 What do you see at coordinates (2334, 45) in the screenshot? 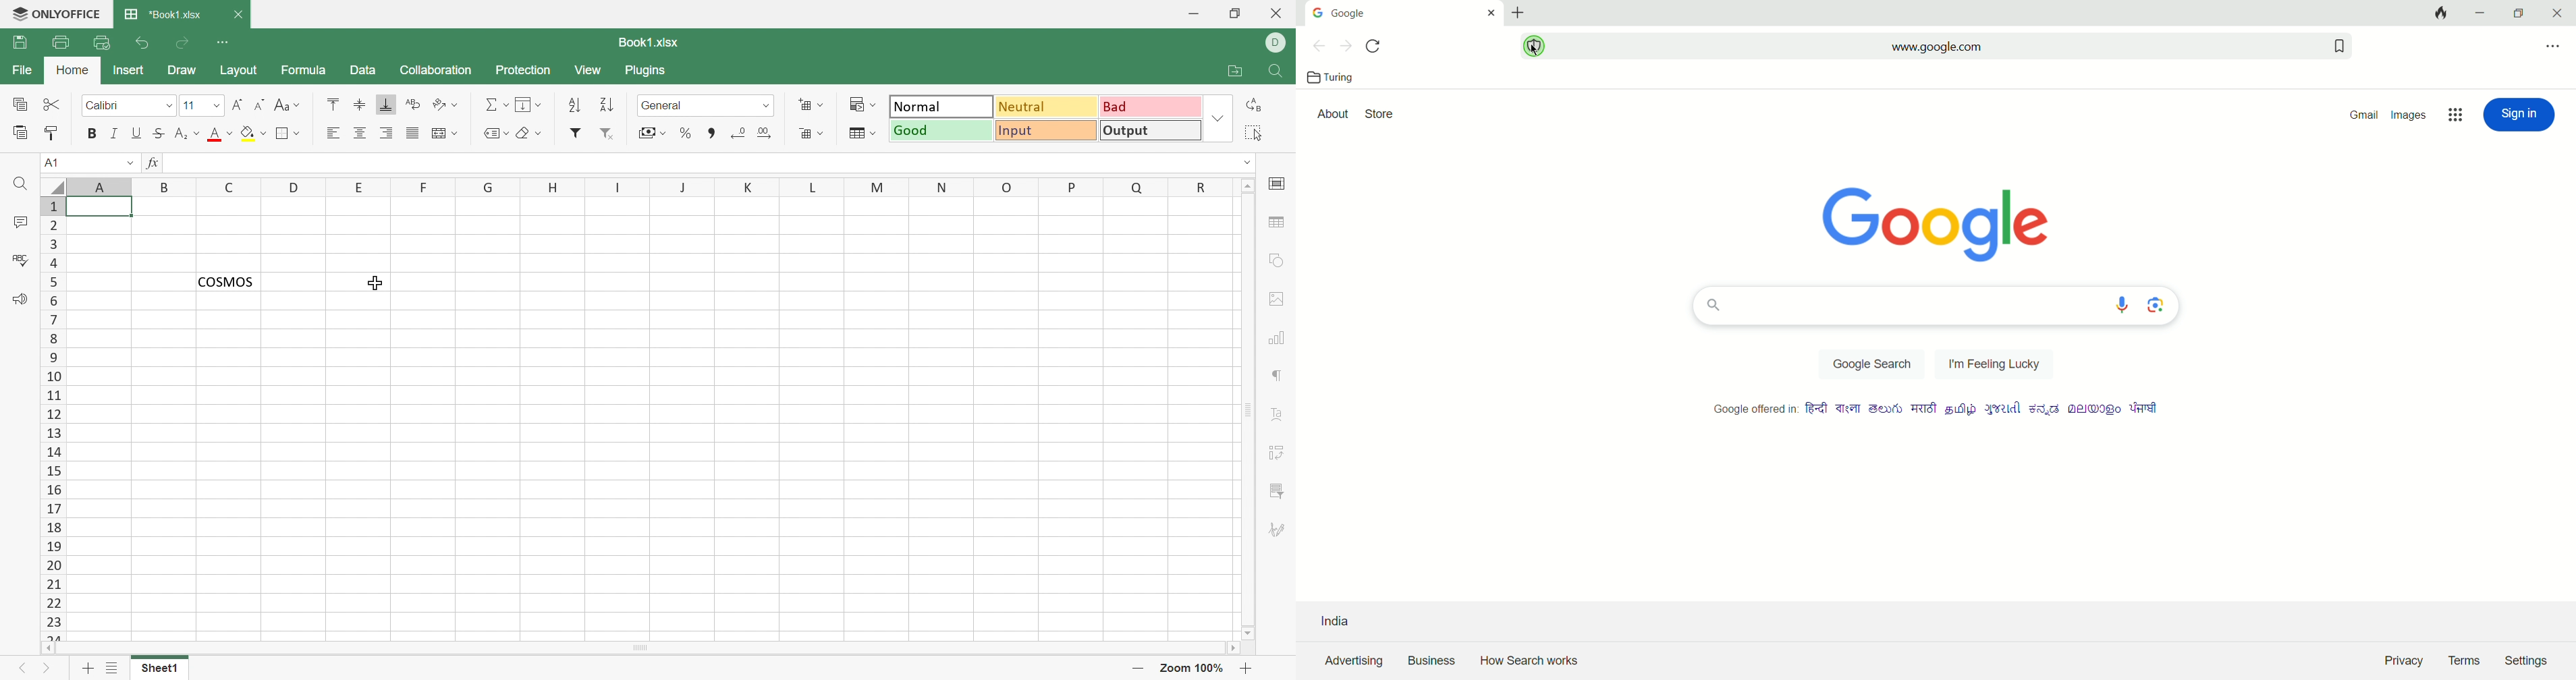
I see `add bookmark` at bounding box center [2334, 45].